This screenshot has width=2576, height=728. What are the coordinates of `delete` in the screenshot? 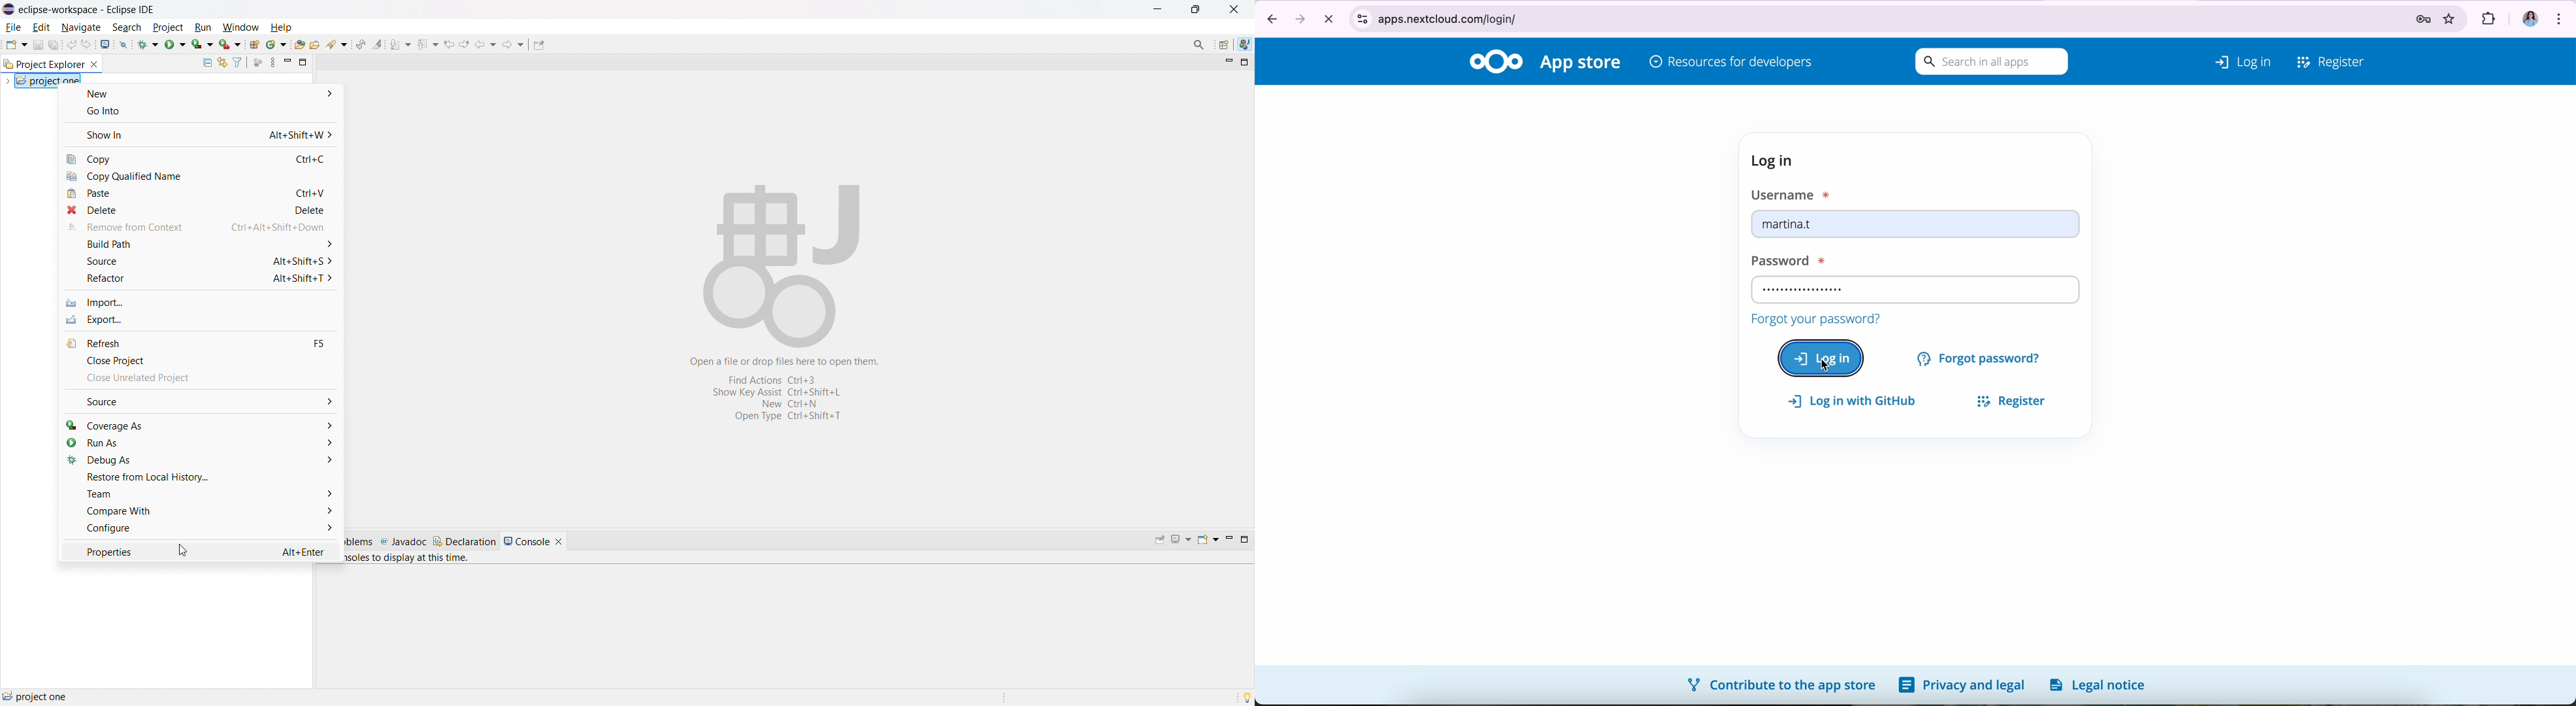 It's located at (199, 210).